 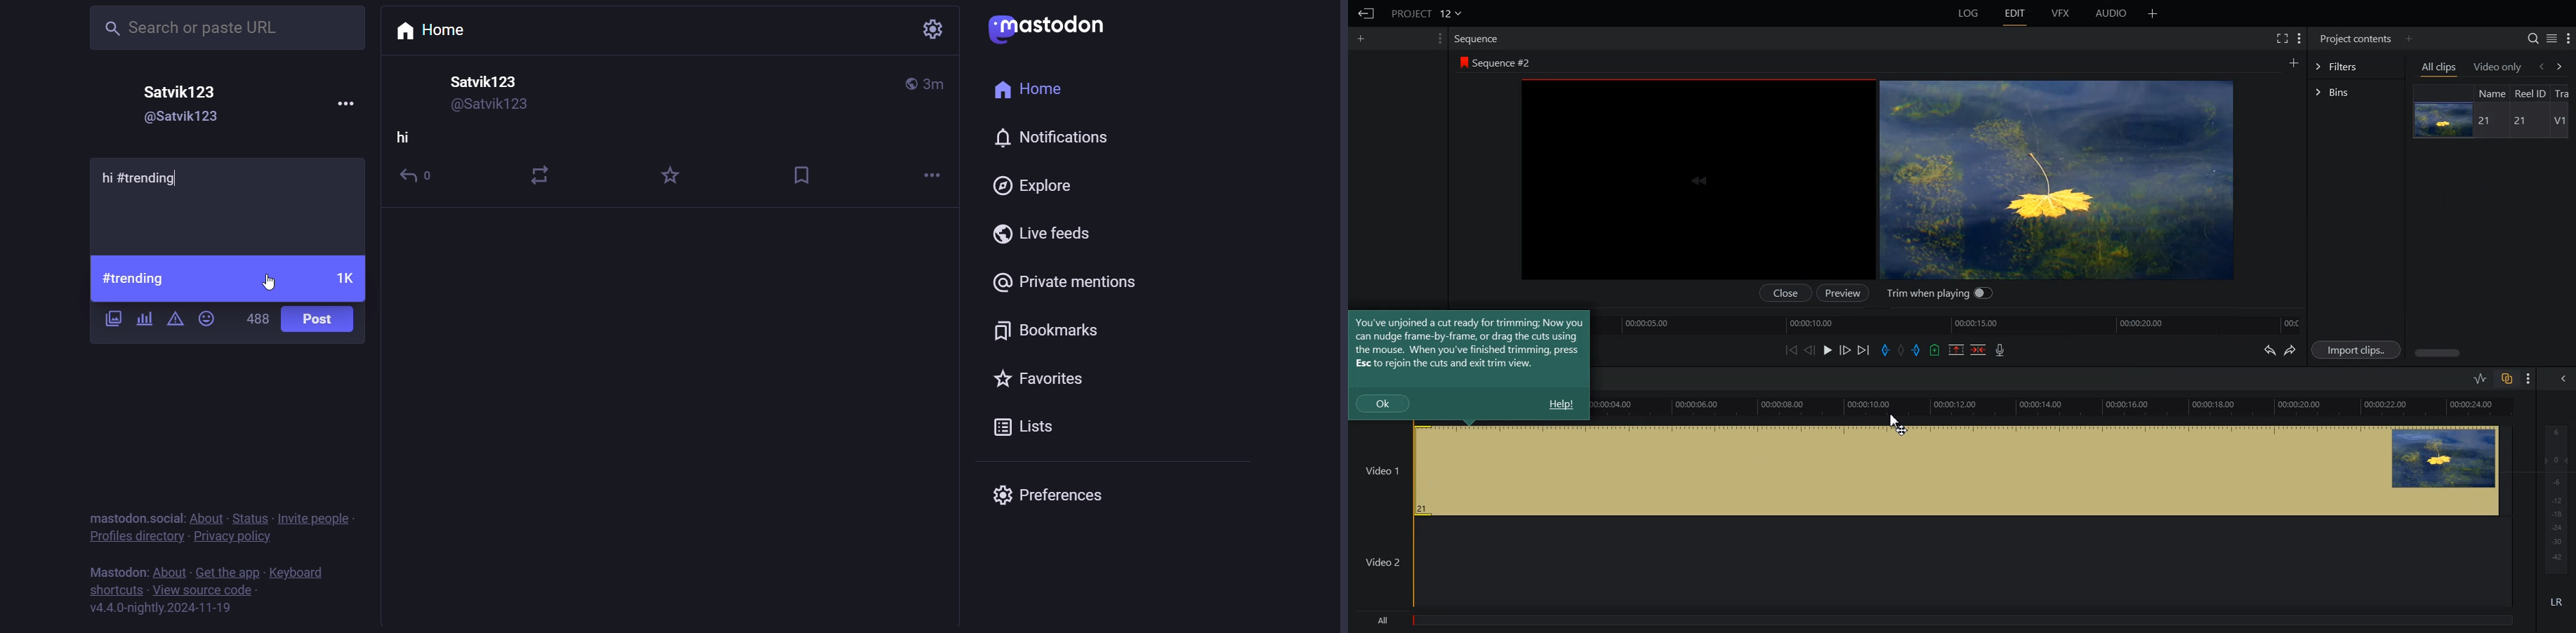 What do you see at coordinates (321, 320) in the screenshot?
I see `post` at bounding box center [321, 320].